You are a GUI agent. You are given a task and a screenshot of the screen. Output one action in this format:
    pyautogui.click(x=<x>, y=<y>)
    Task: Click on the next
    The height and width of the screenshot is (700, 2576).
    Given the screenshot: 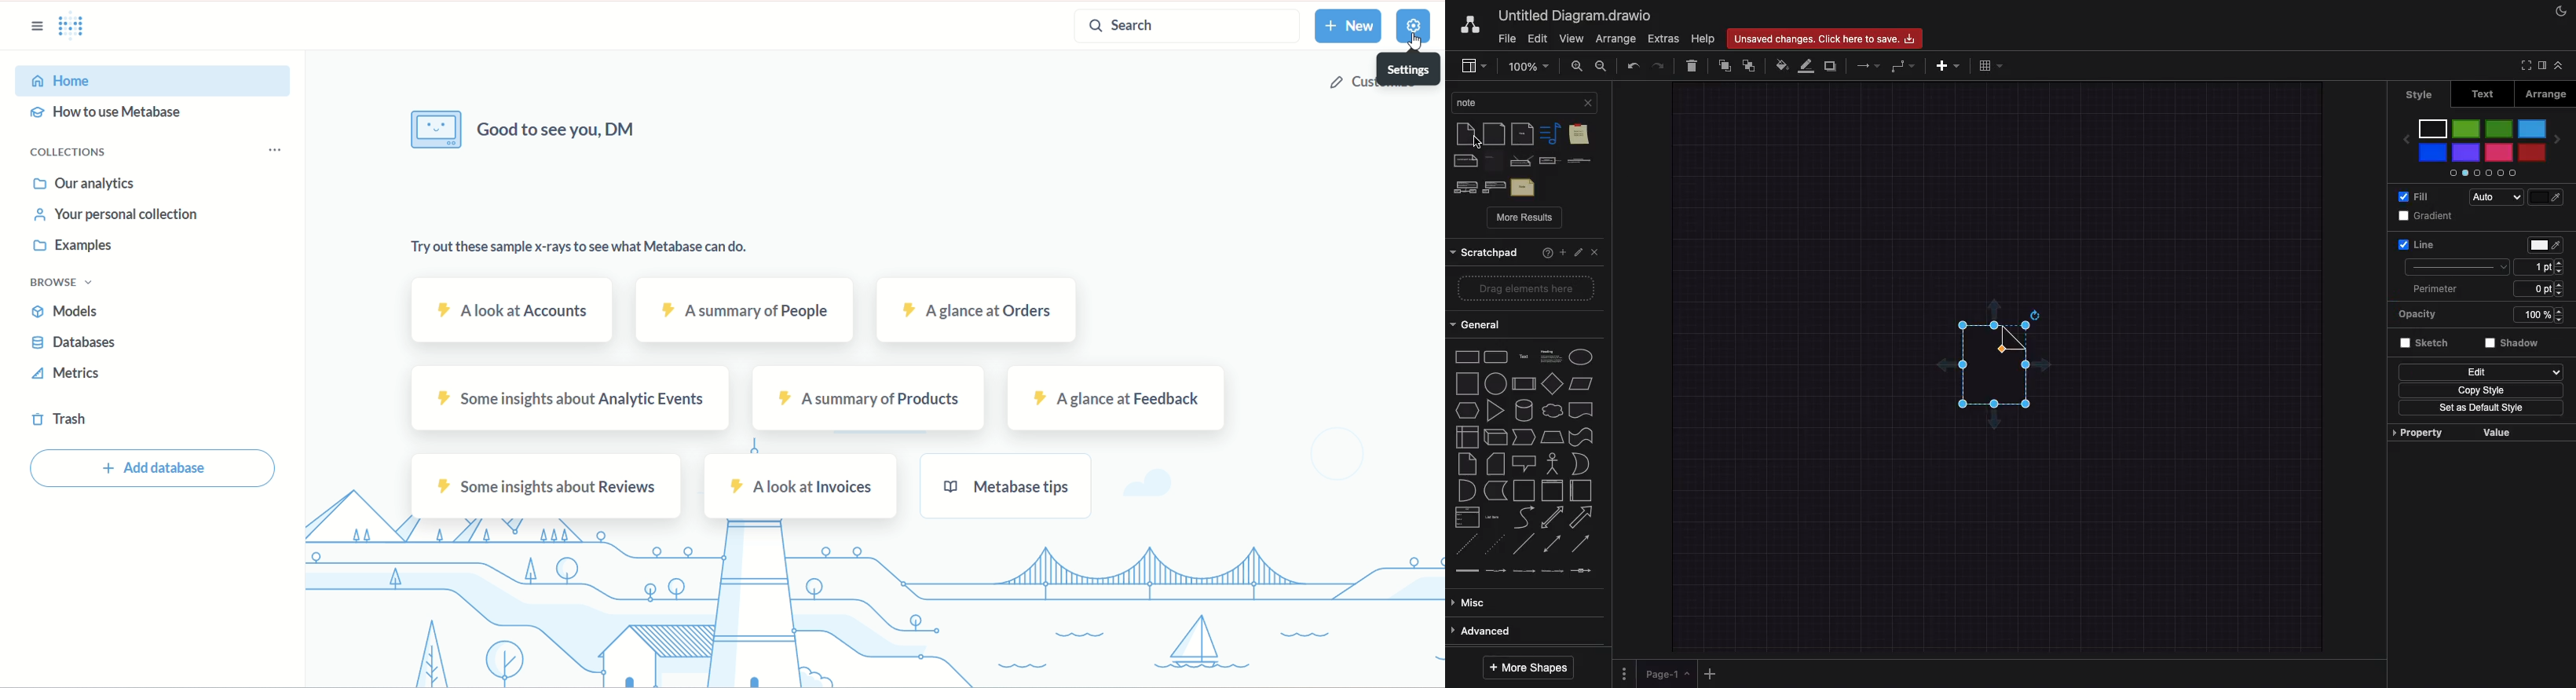 What is the action you would take?
    pyautogui.click(x=2558, y=143)
    